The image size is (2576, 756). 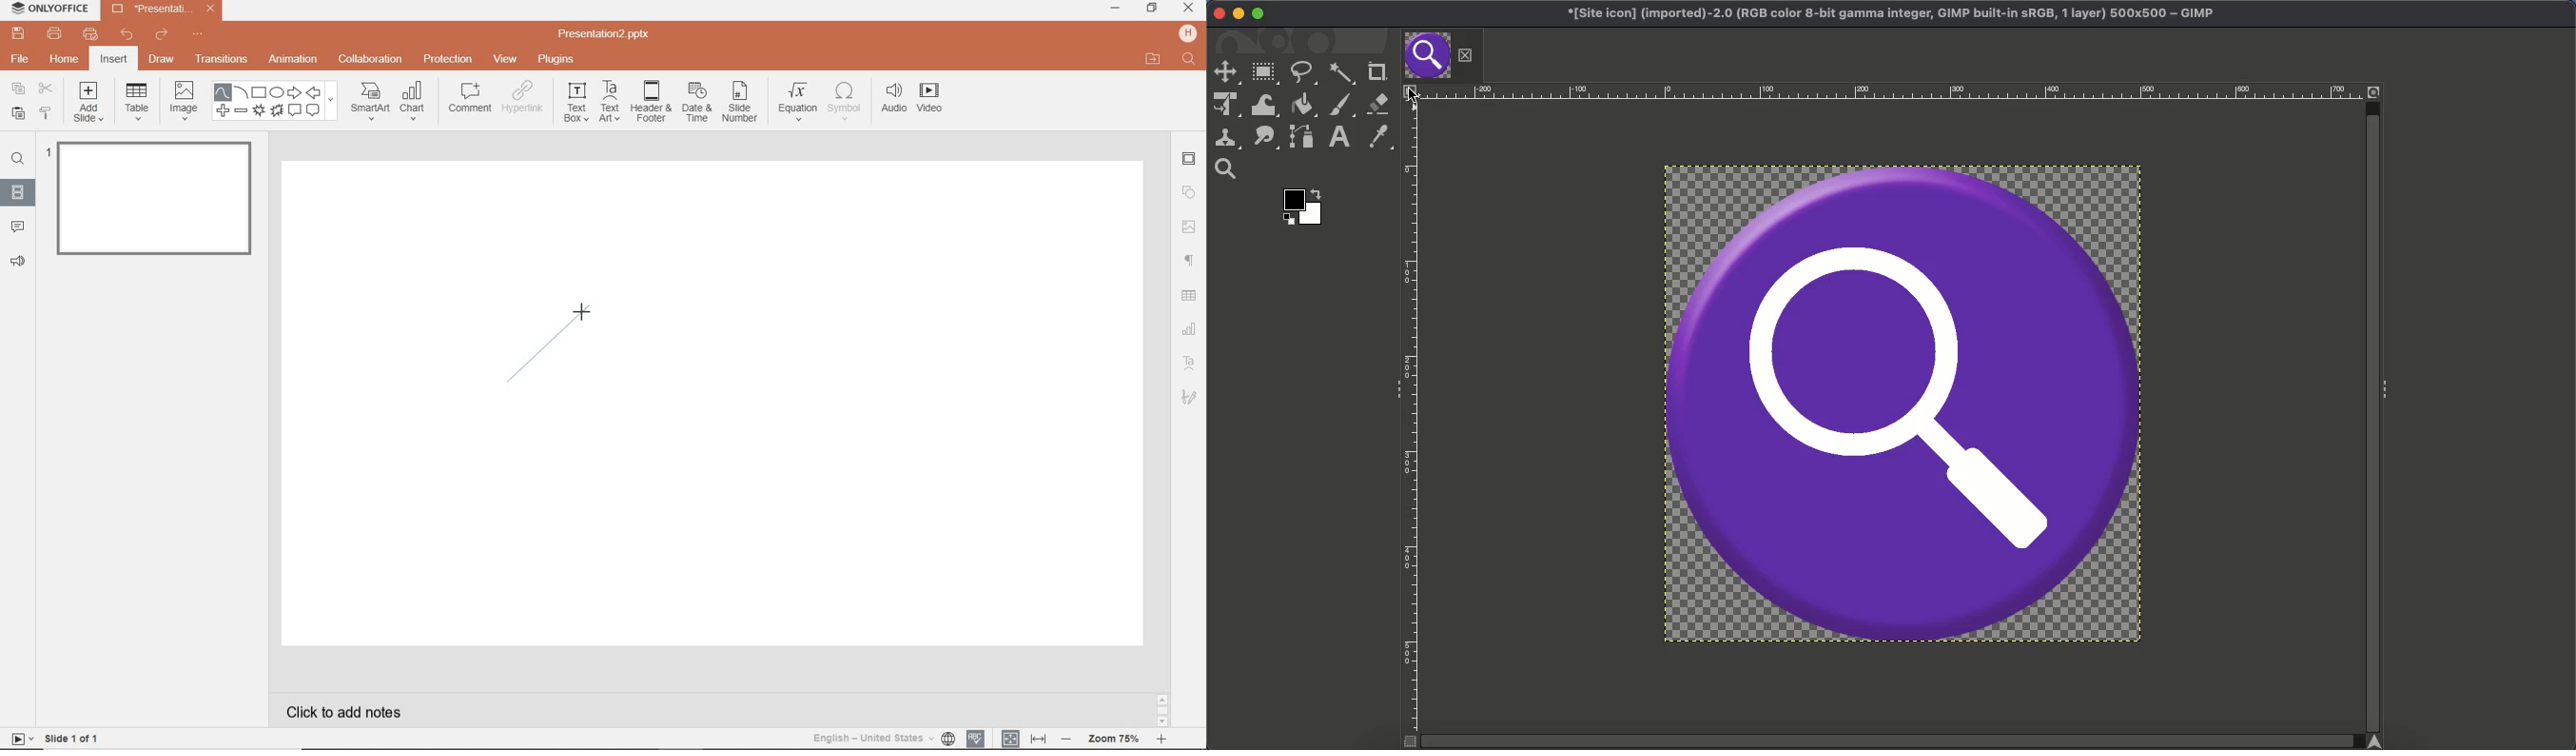 What do you see at coordinates (14, 88) in the screenshot?
I see `COPY` at bounding box center [14, 88].